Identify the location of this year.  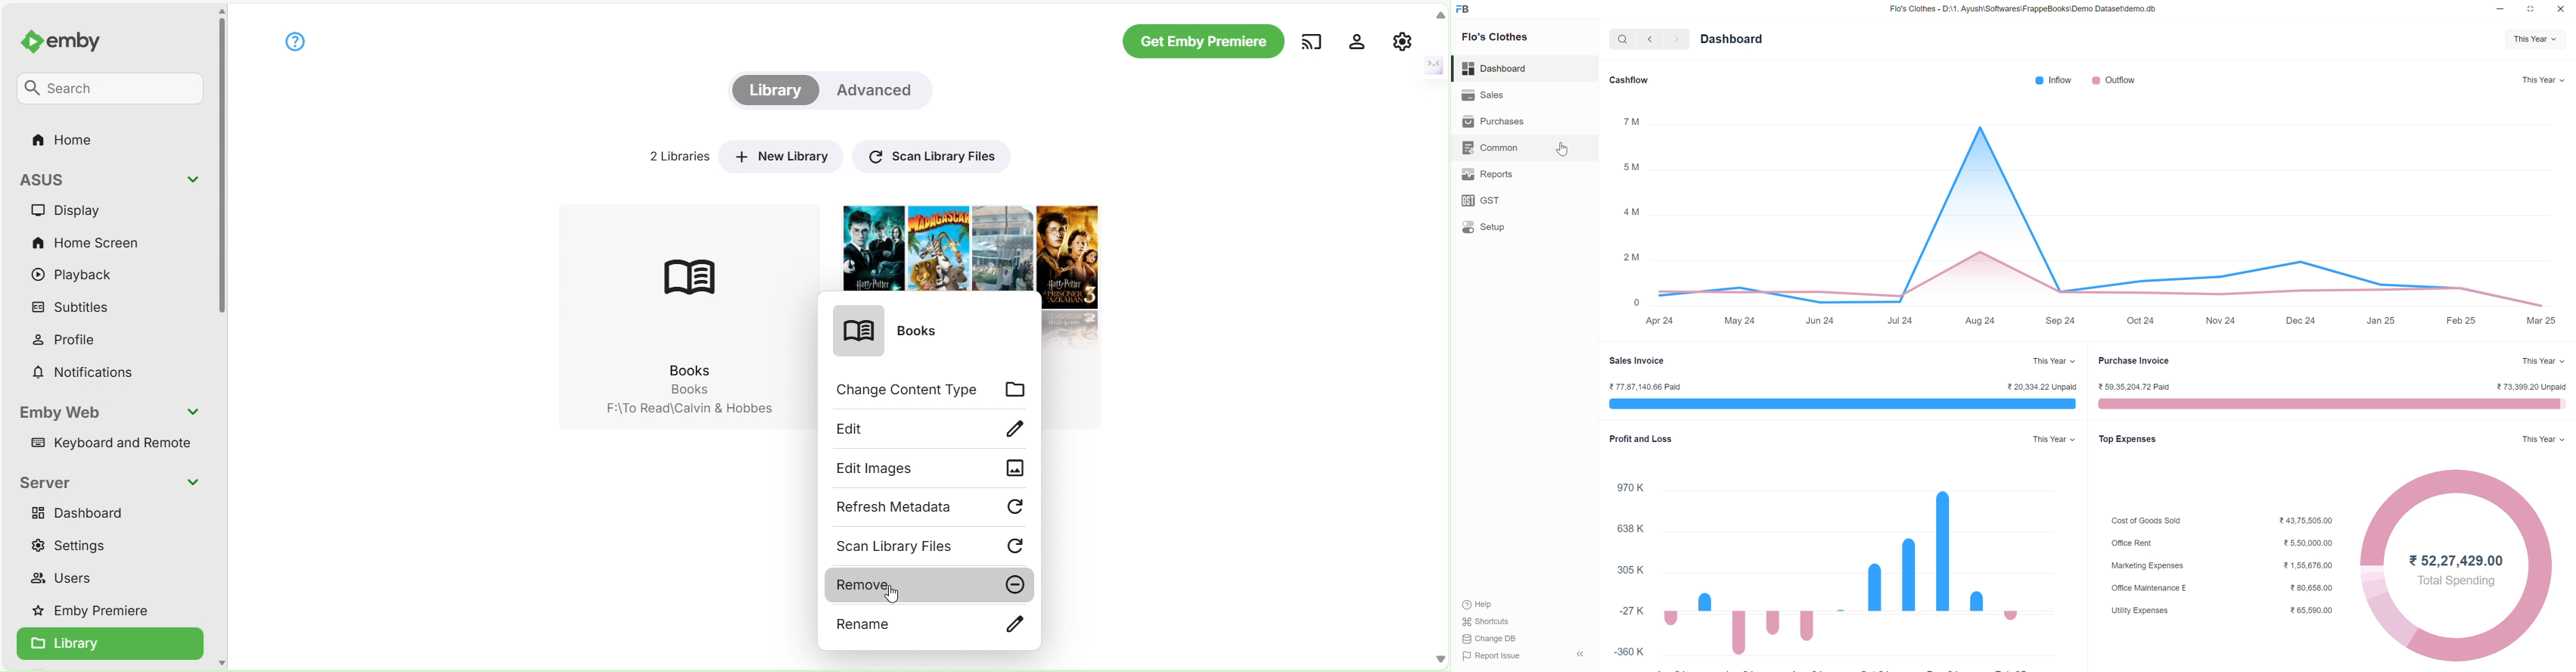
(2052, 362).